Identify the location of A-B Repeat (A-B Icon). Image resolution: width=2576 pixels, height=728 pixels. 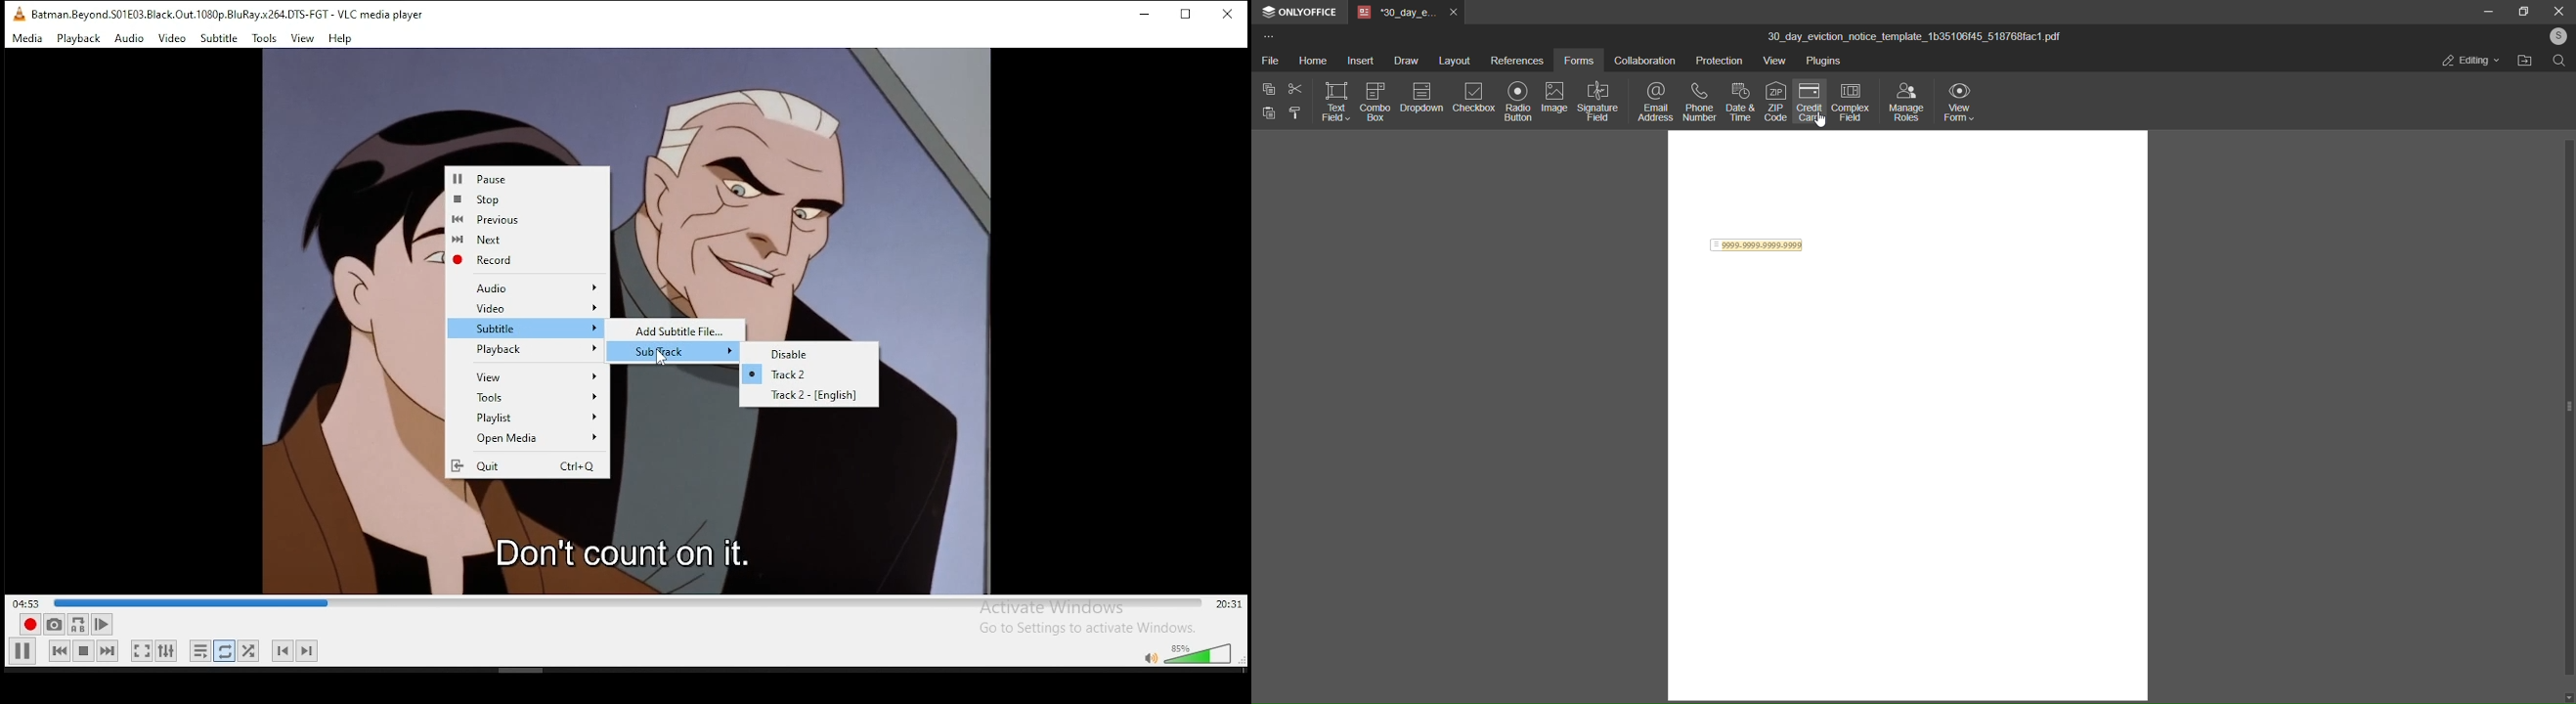
(79, 625).